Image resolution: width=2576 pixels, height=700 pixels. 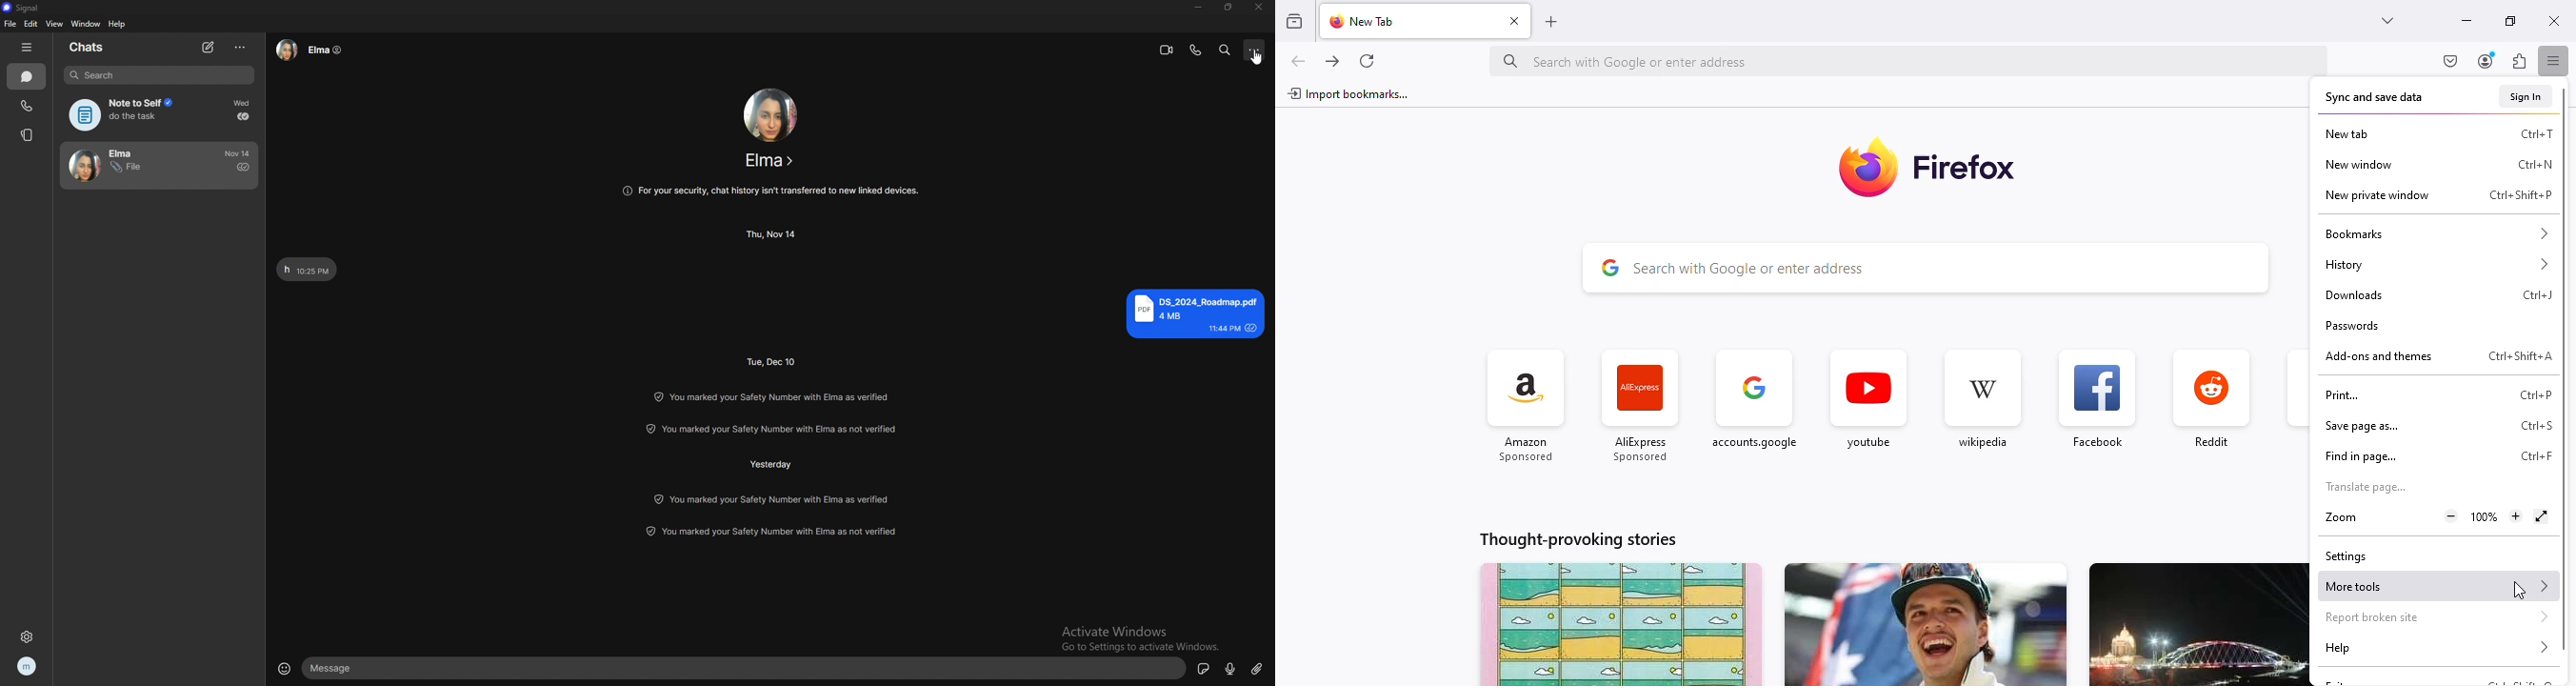 I want to click on shortcut for add-ons and themes, so click(x=2519, y=355).